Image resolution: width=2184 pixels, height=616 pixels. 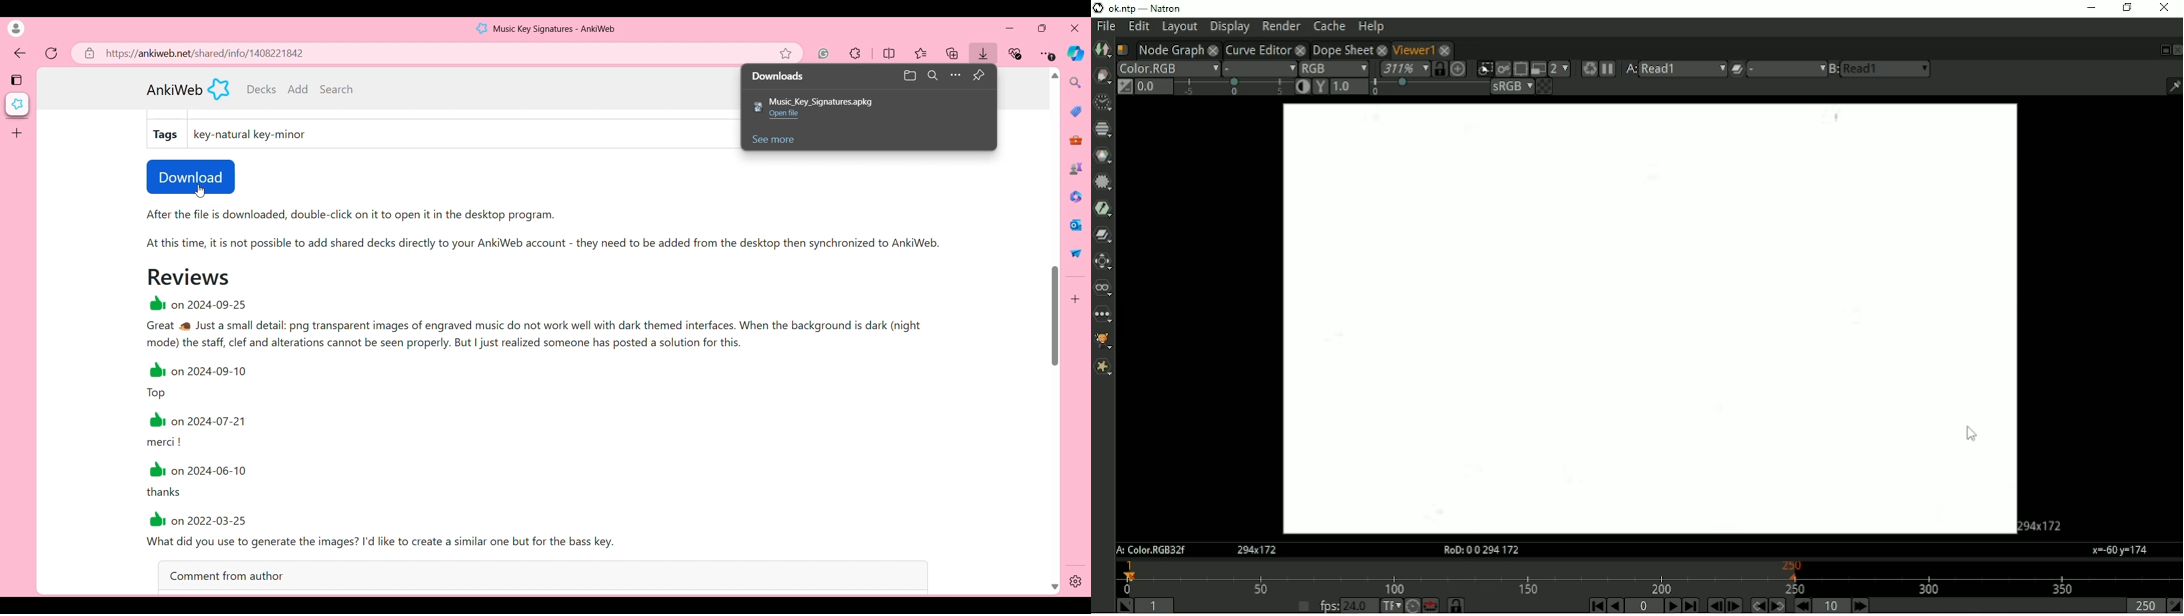 What do you see at coordinates (16, 28) in the screenshot?
I see `Click to see current account's details` at bounding box center [16, 28].